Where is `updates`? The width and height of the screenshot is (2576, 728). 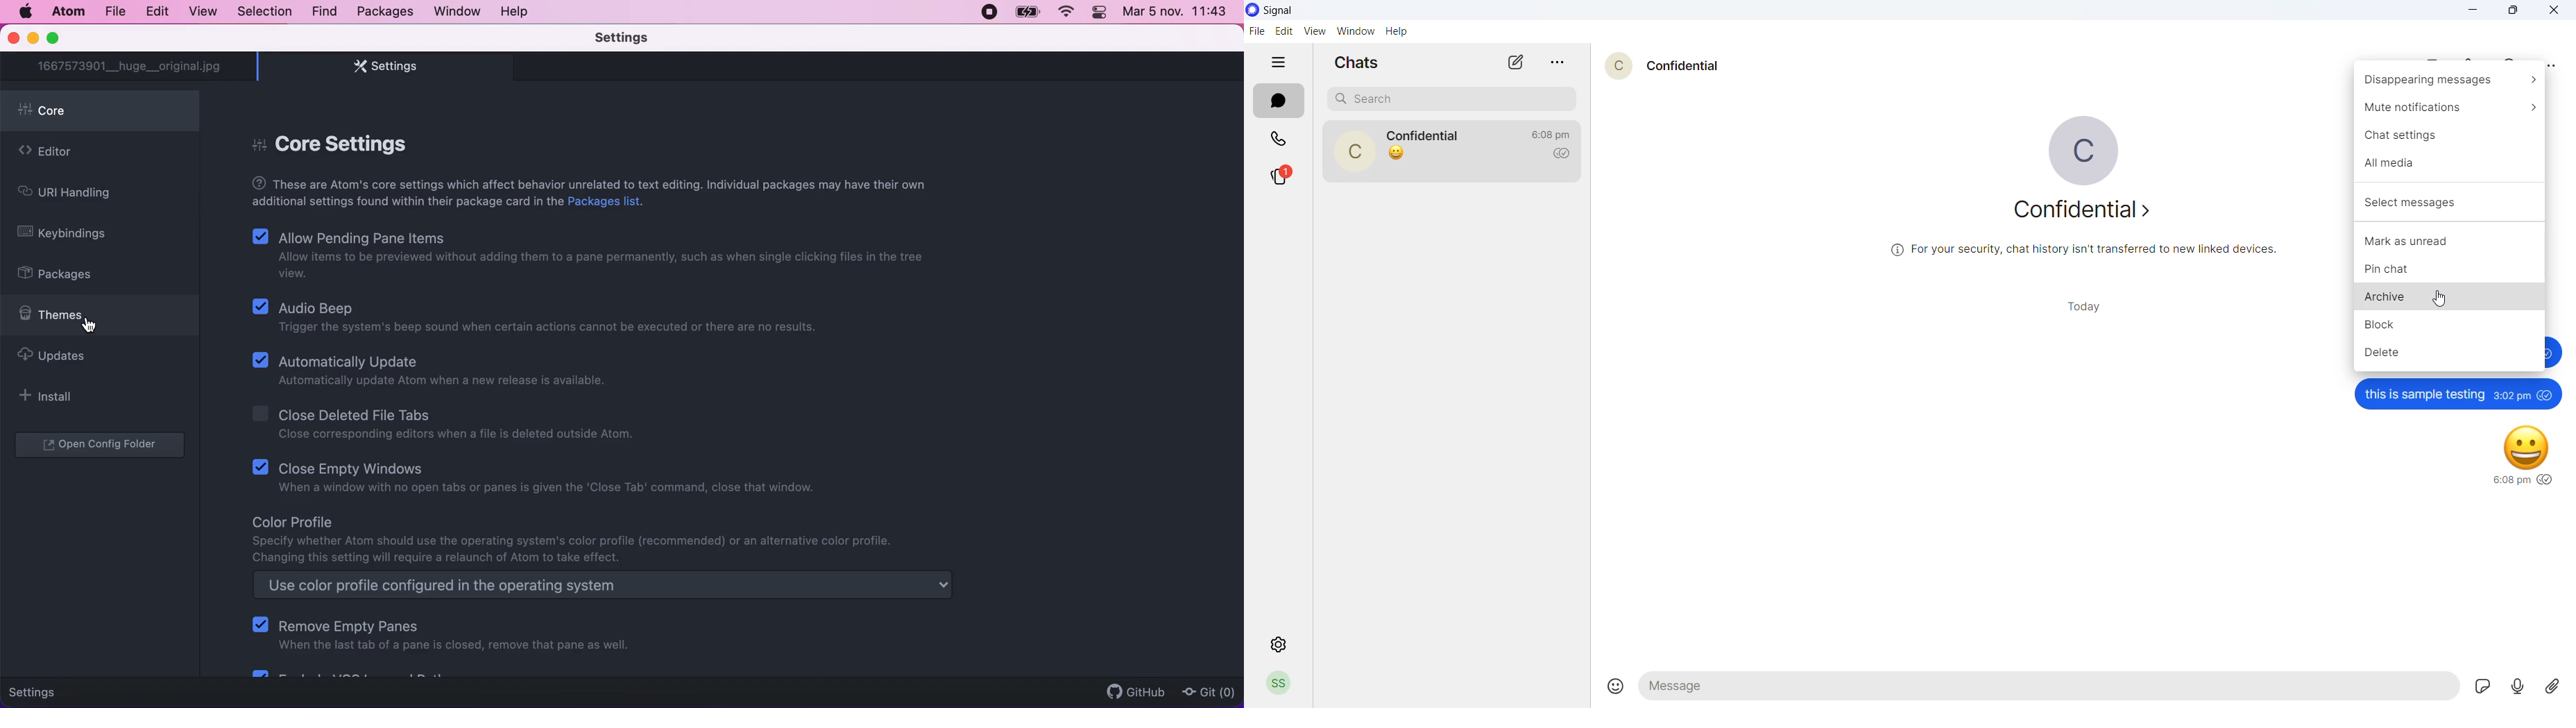
updates is located at coordinates (83, 360).